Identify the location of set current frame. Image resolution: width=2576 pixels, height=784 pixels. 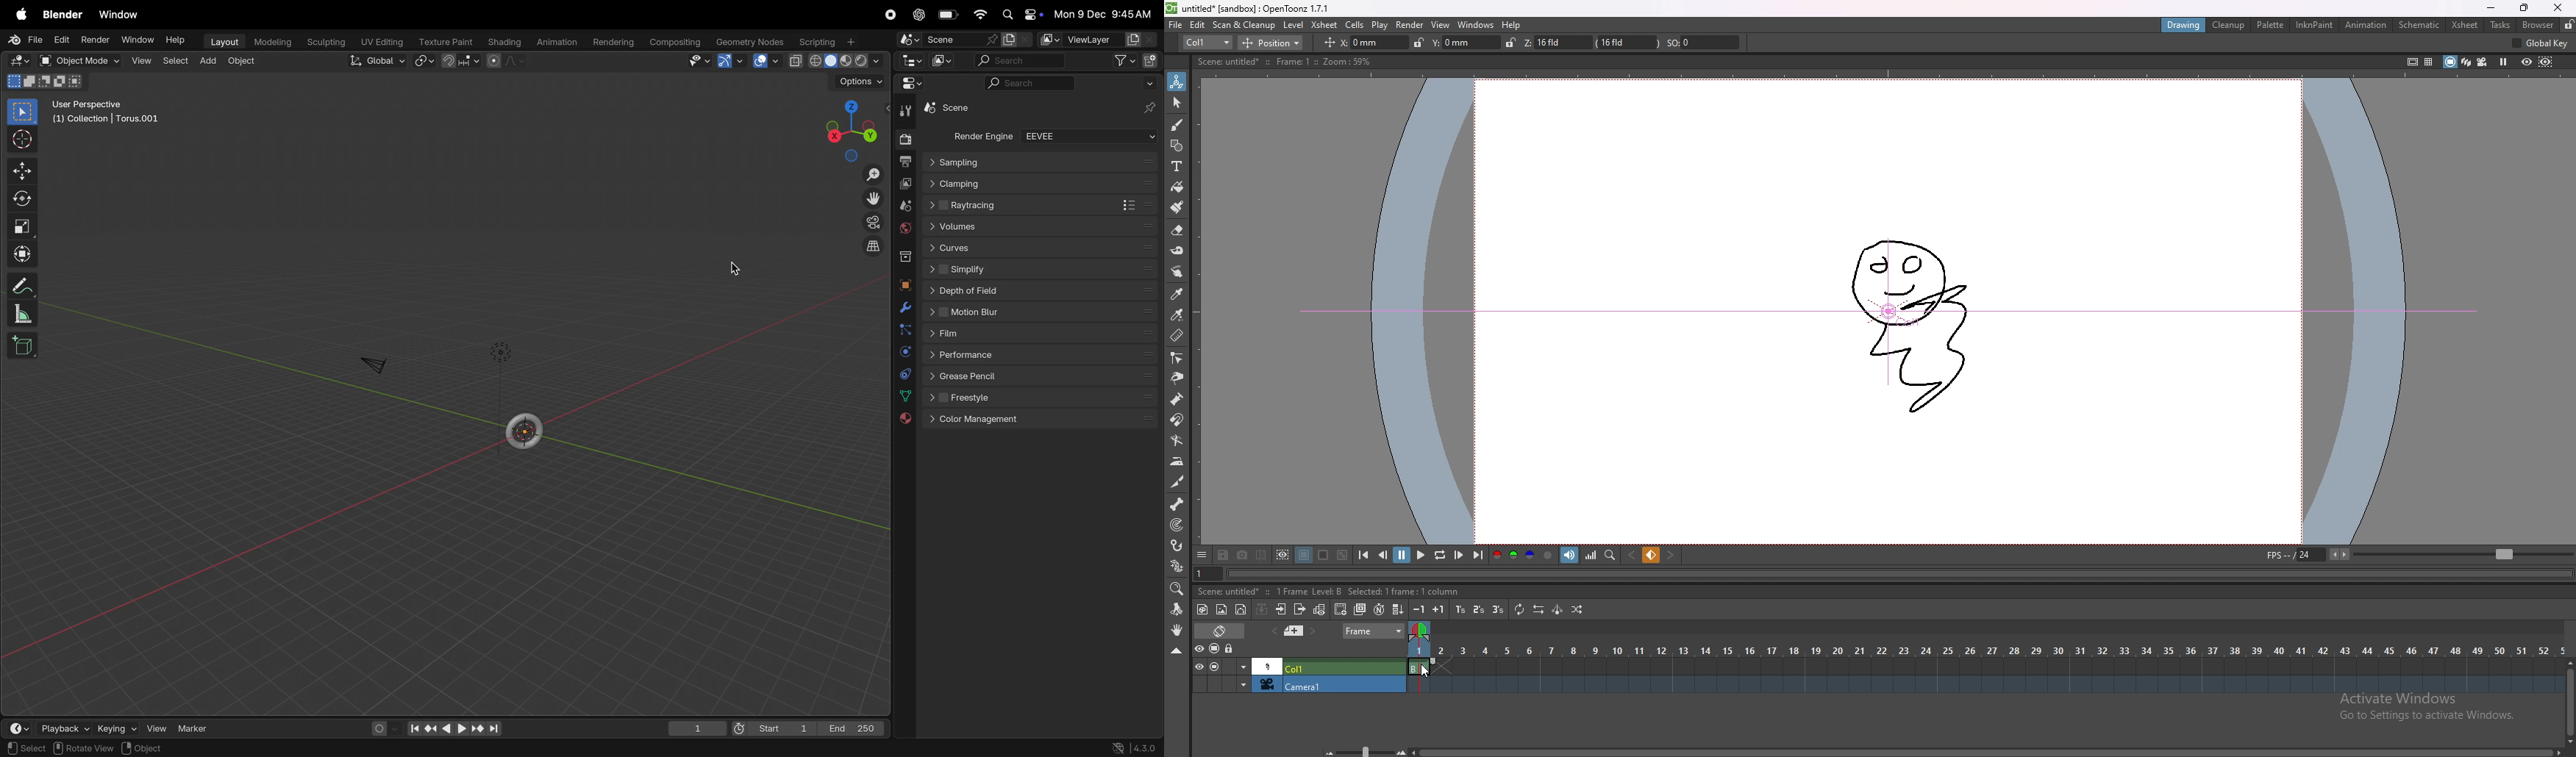
(1208, 573).